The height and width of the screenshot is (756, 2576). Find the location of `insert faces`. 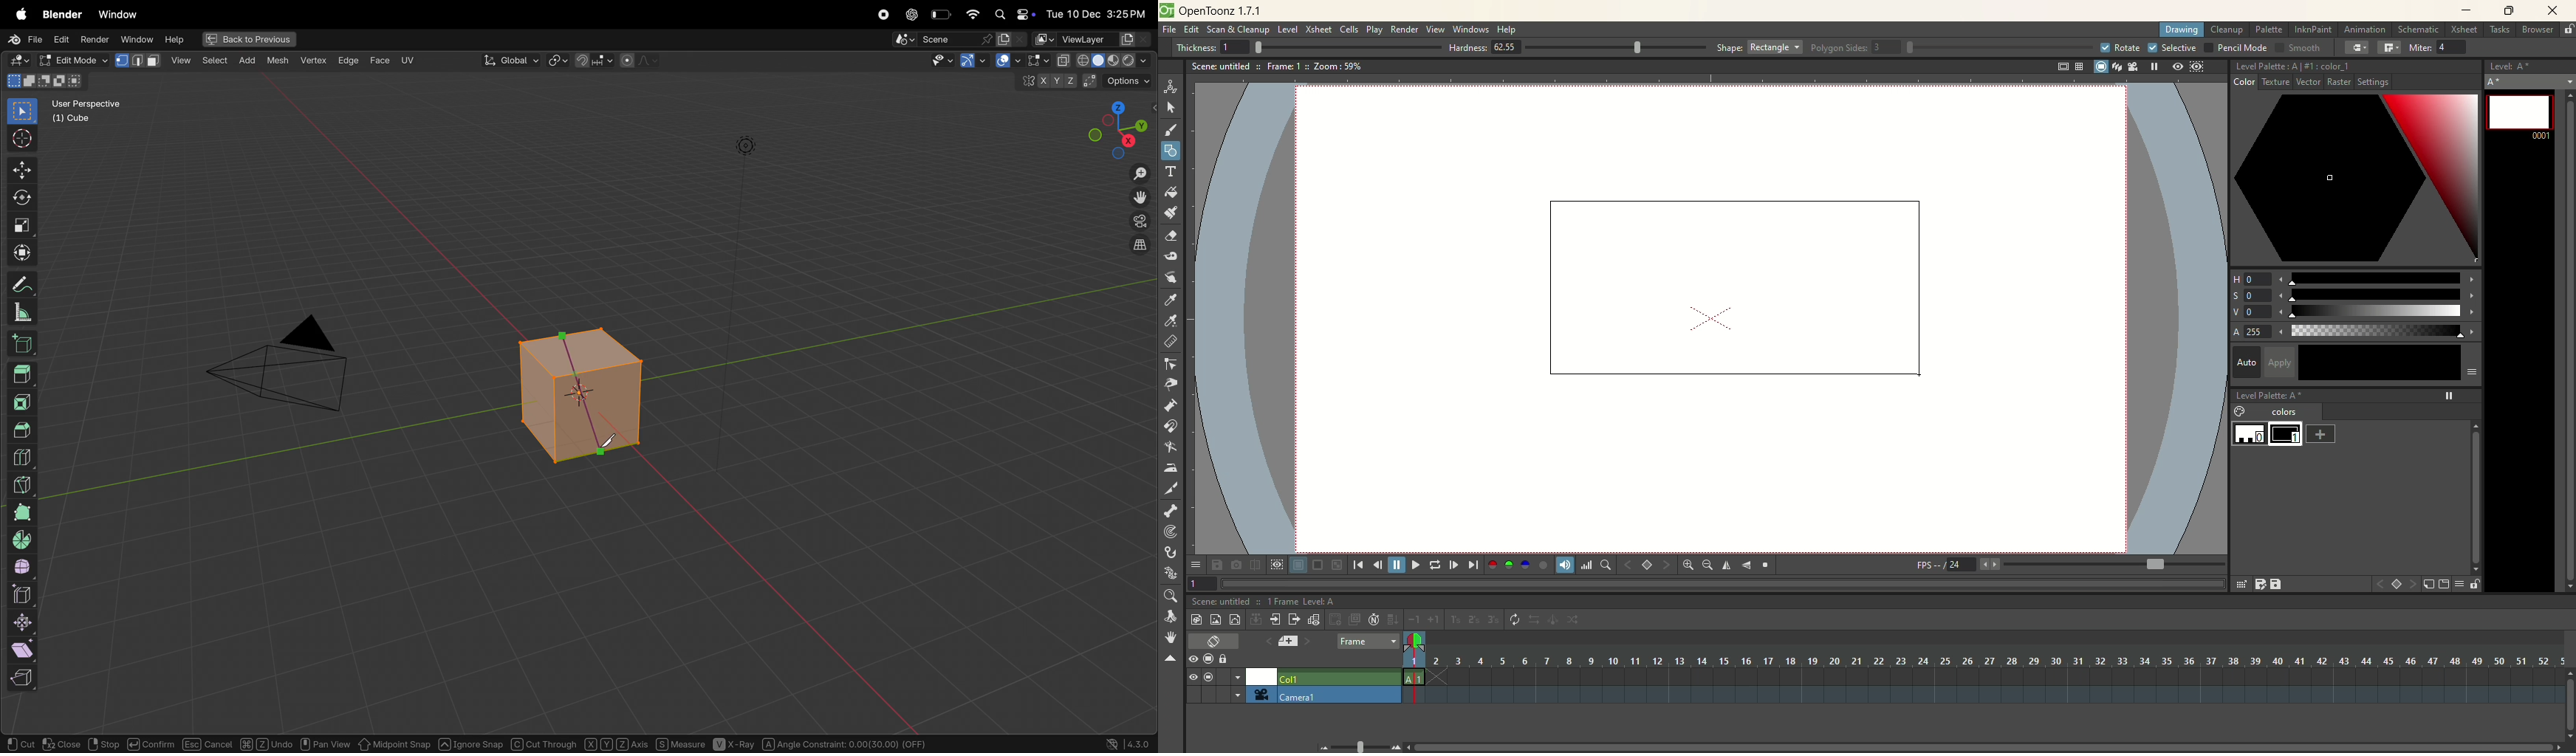

insert faces is located at coordinates (24, 401).